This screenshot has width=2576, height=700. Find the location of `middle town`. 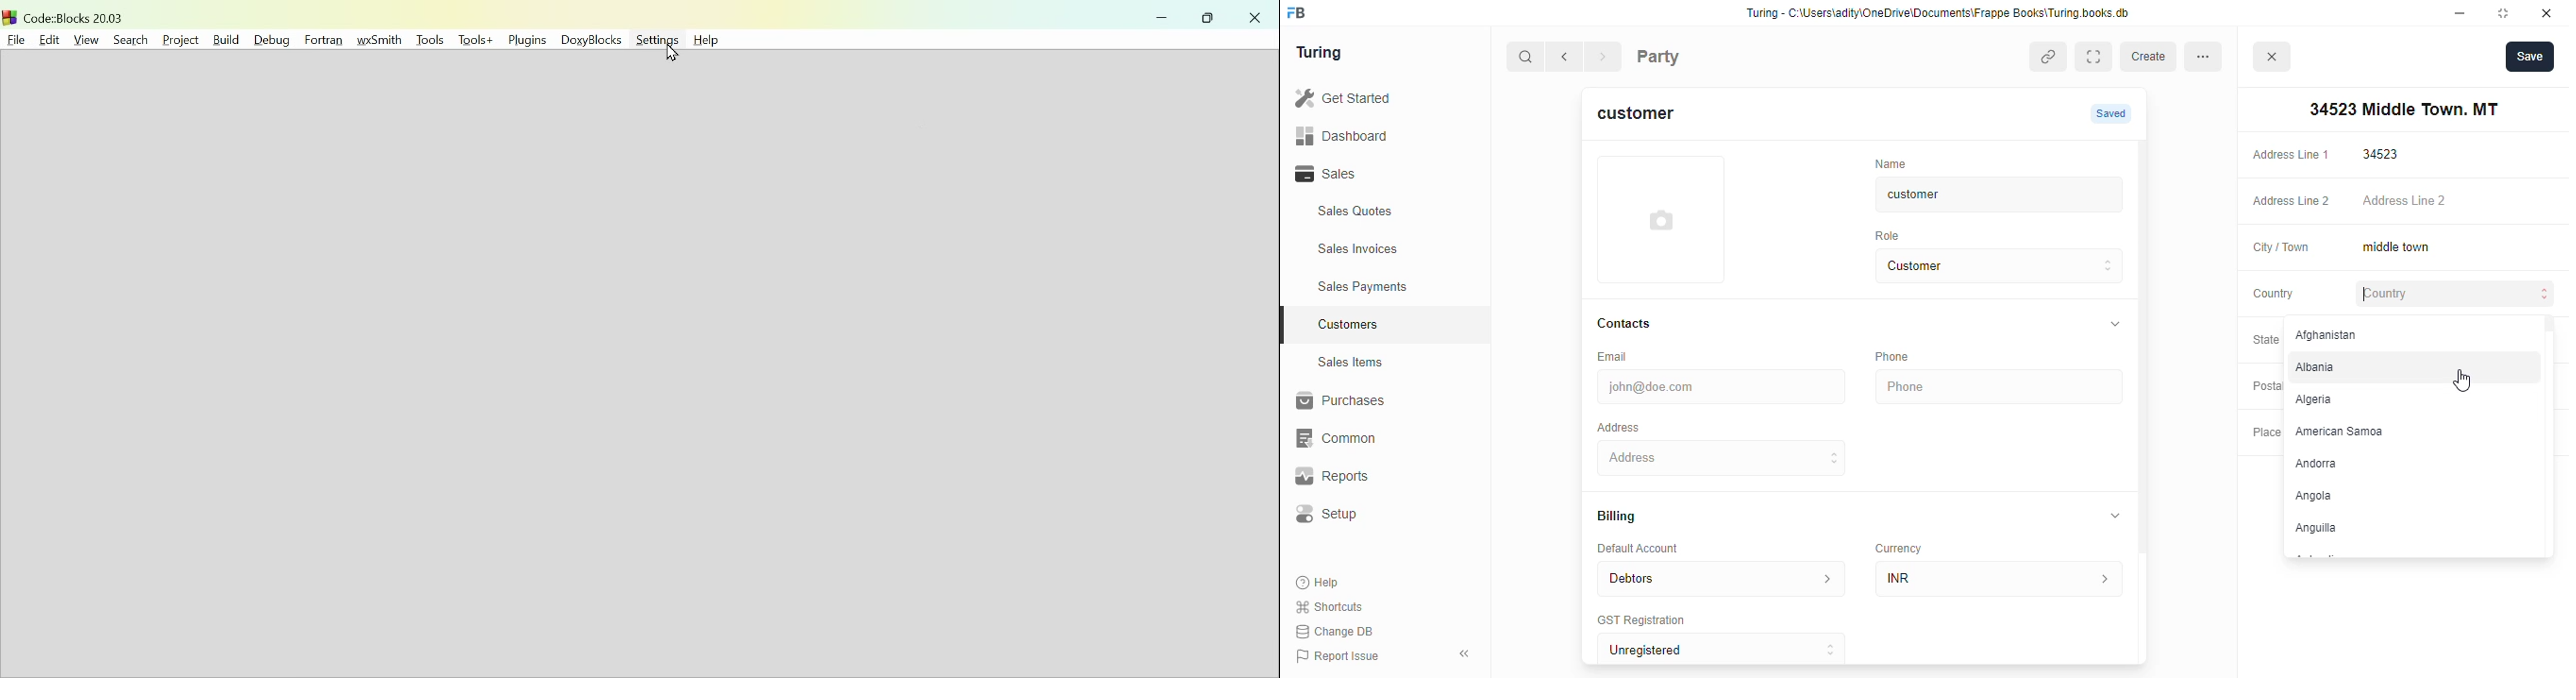

middle town is located at coordinates (2457, 248).